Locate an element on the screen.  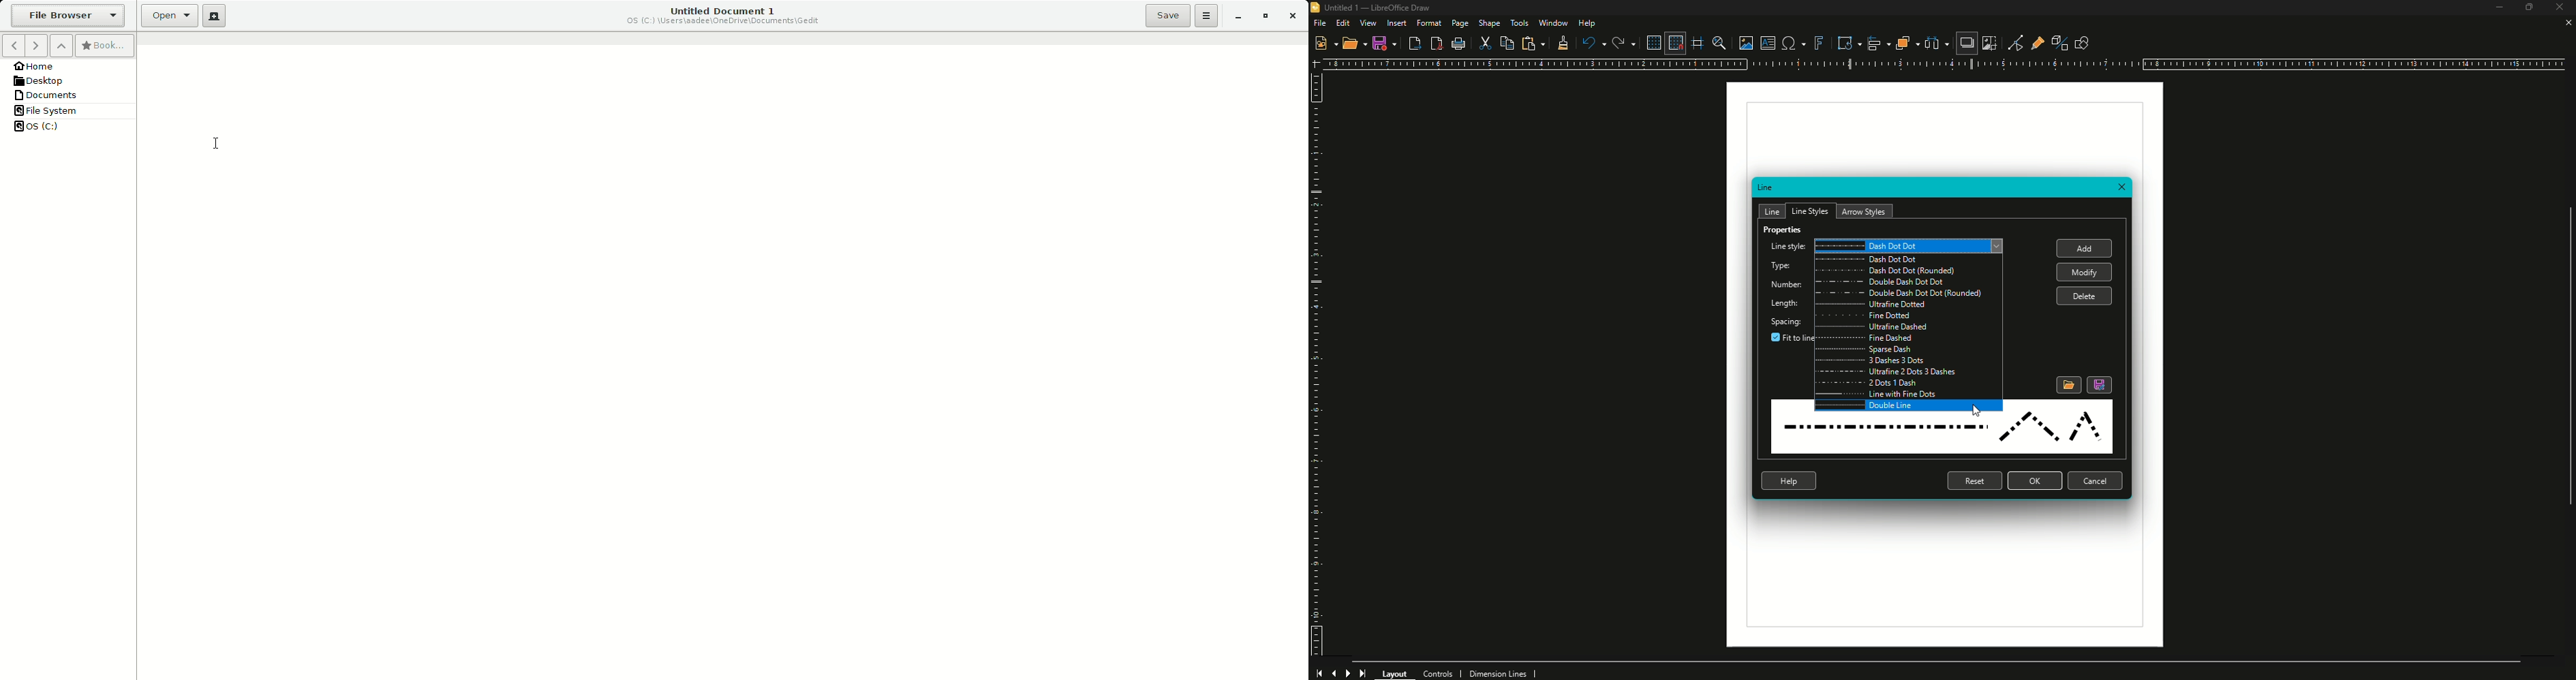
Add is located at coordinates (2088, 250).